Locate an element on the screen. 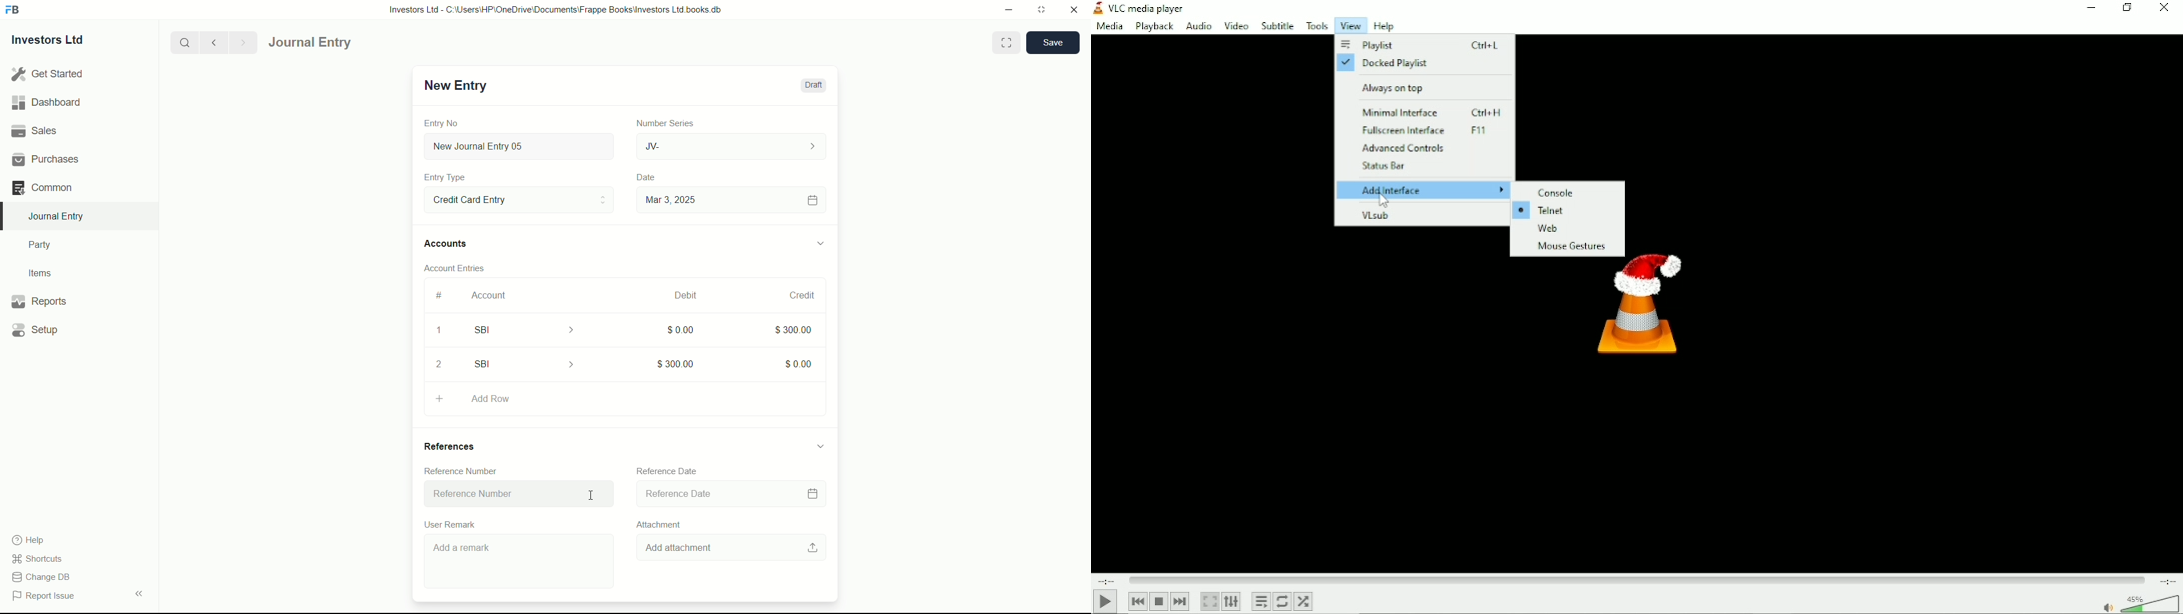 This screenshot has width=2184, height=616. New Entry is located at coordinates (454, 85).